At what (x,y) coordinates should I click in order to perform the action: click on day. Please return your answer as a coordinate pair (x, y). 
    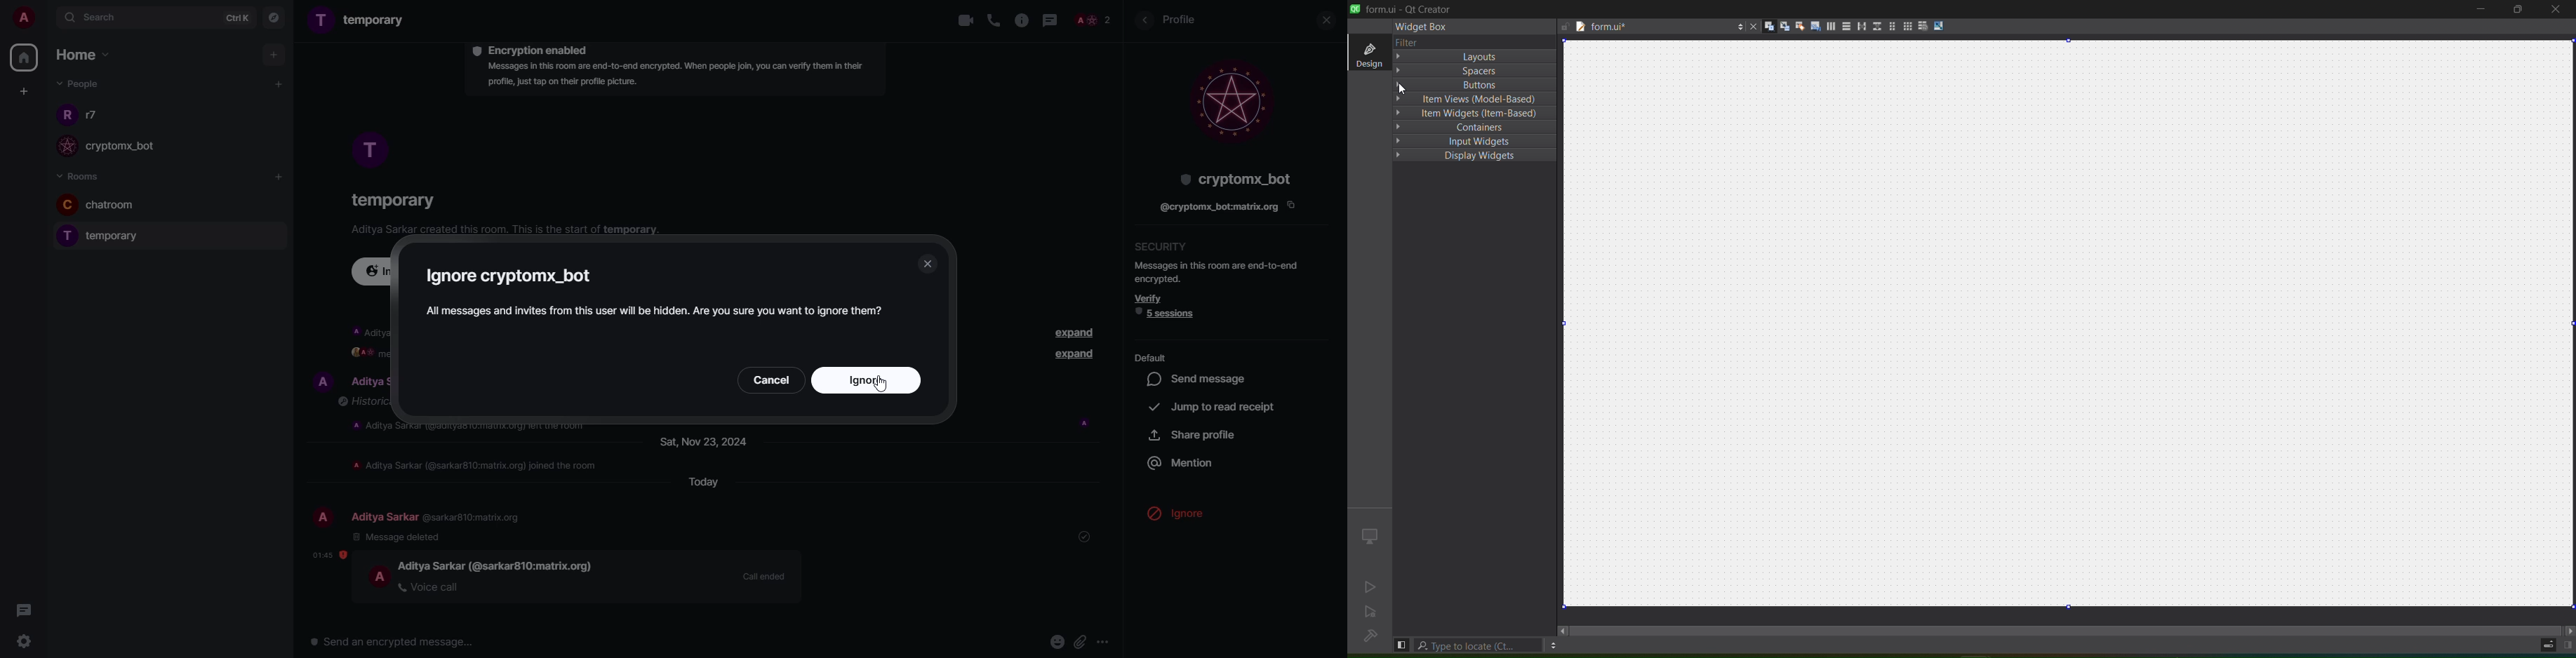
    Looking at the image, I should click on (698, 483).